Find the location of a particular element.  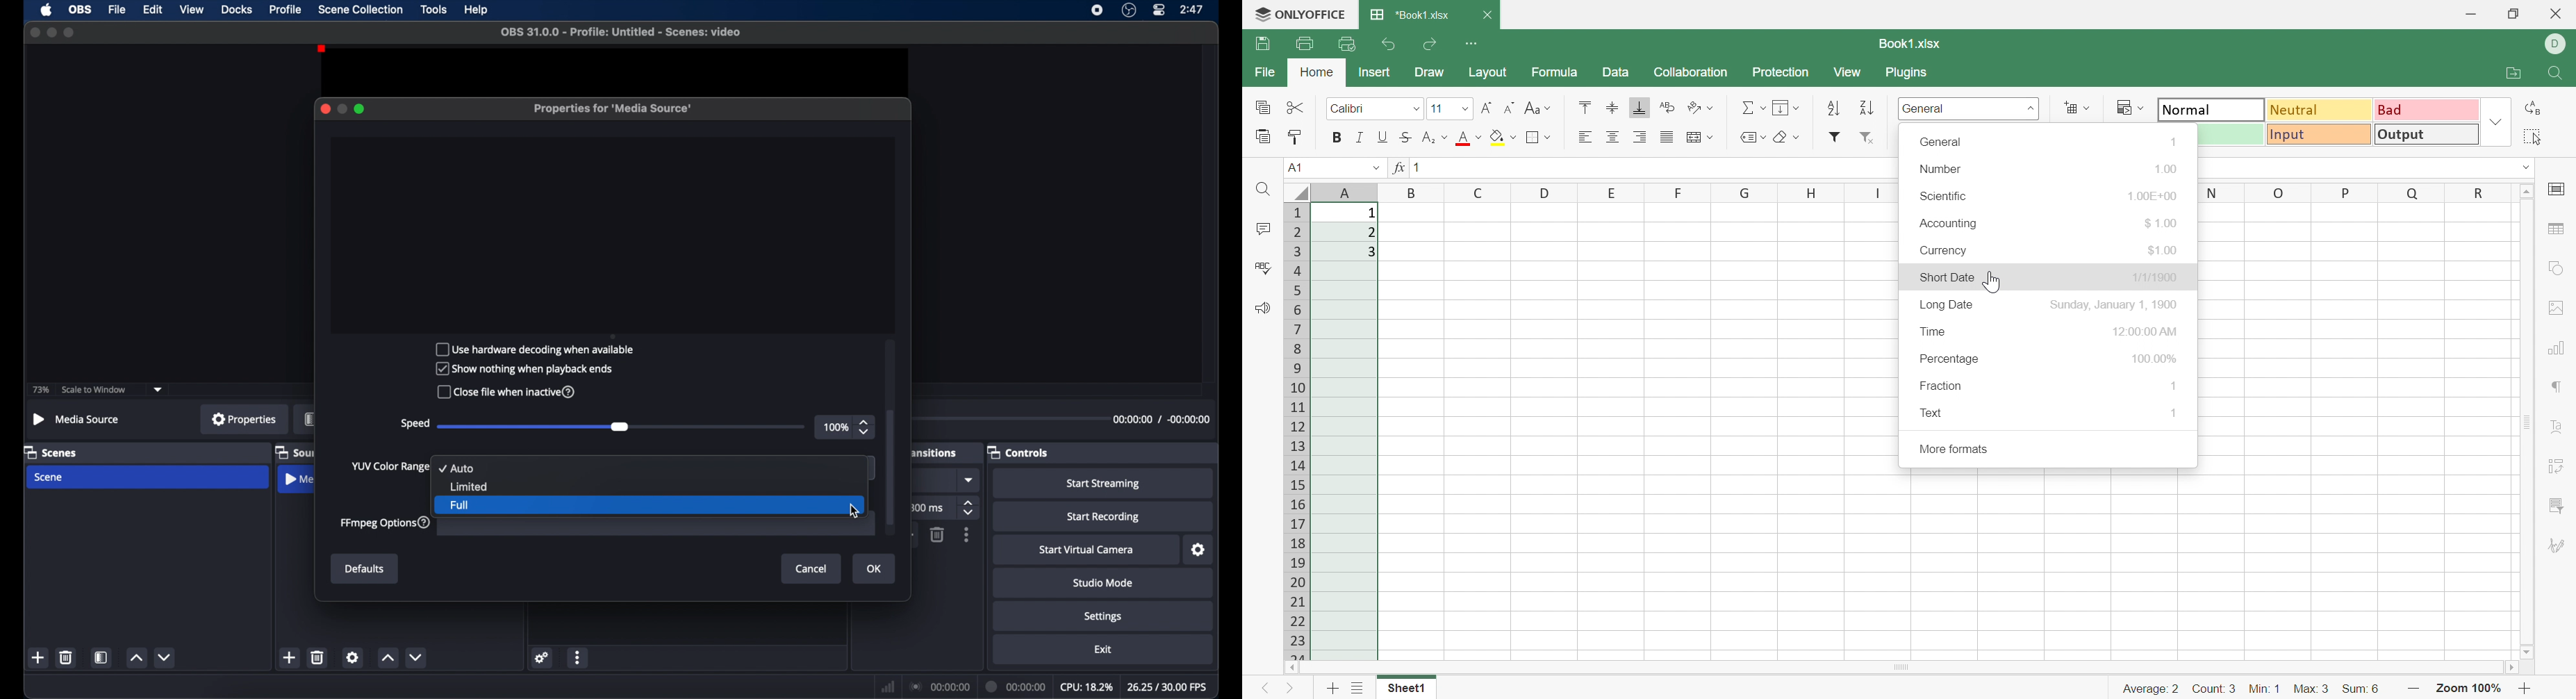

stepper button is located at coordinates (866, 427).